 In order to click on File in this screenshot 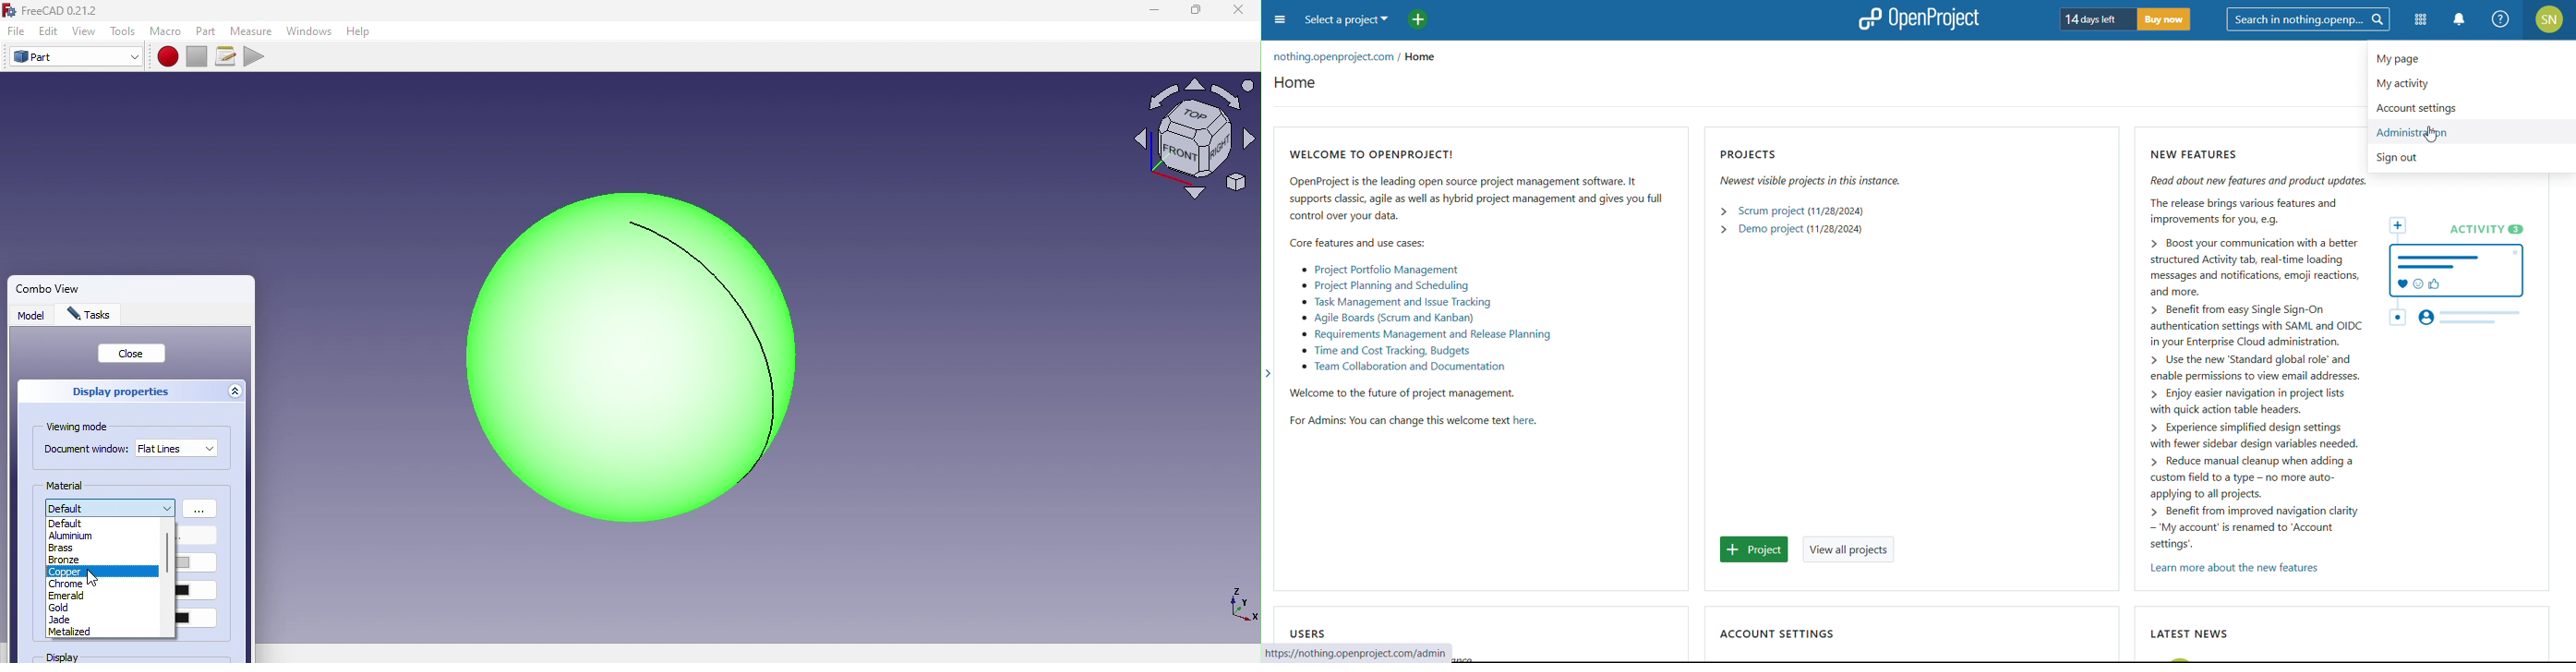, I will do `click(13, 31)`.